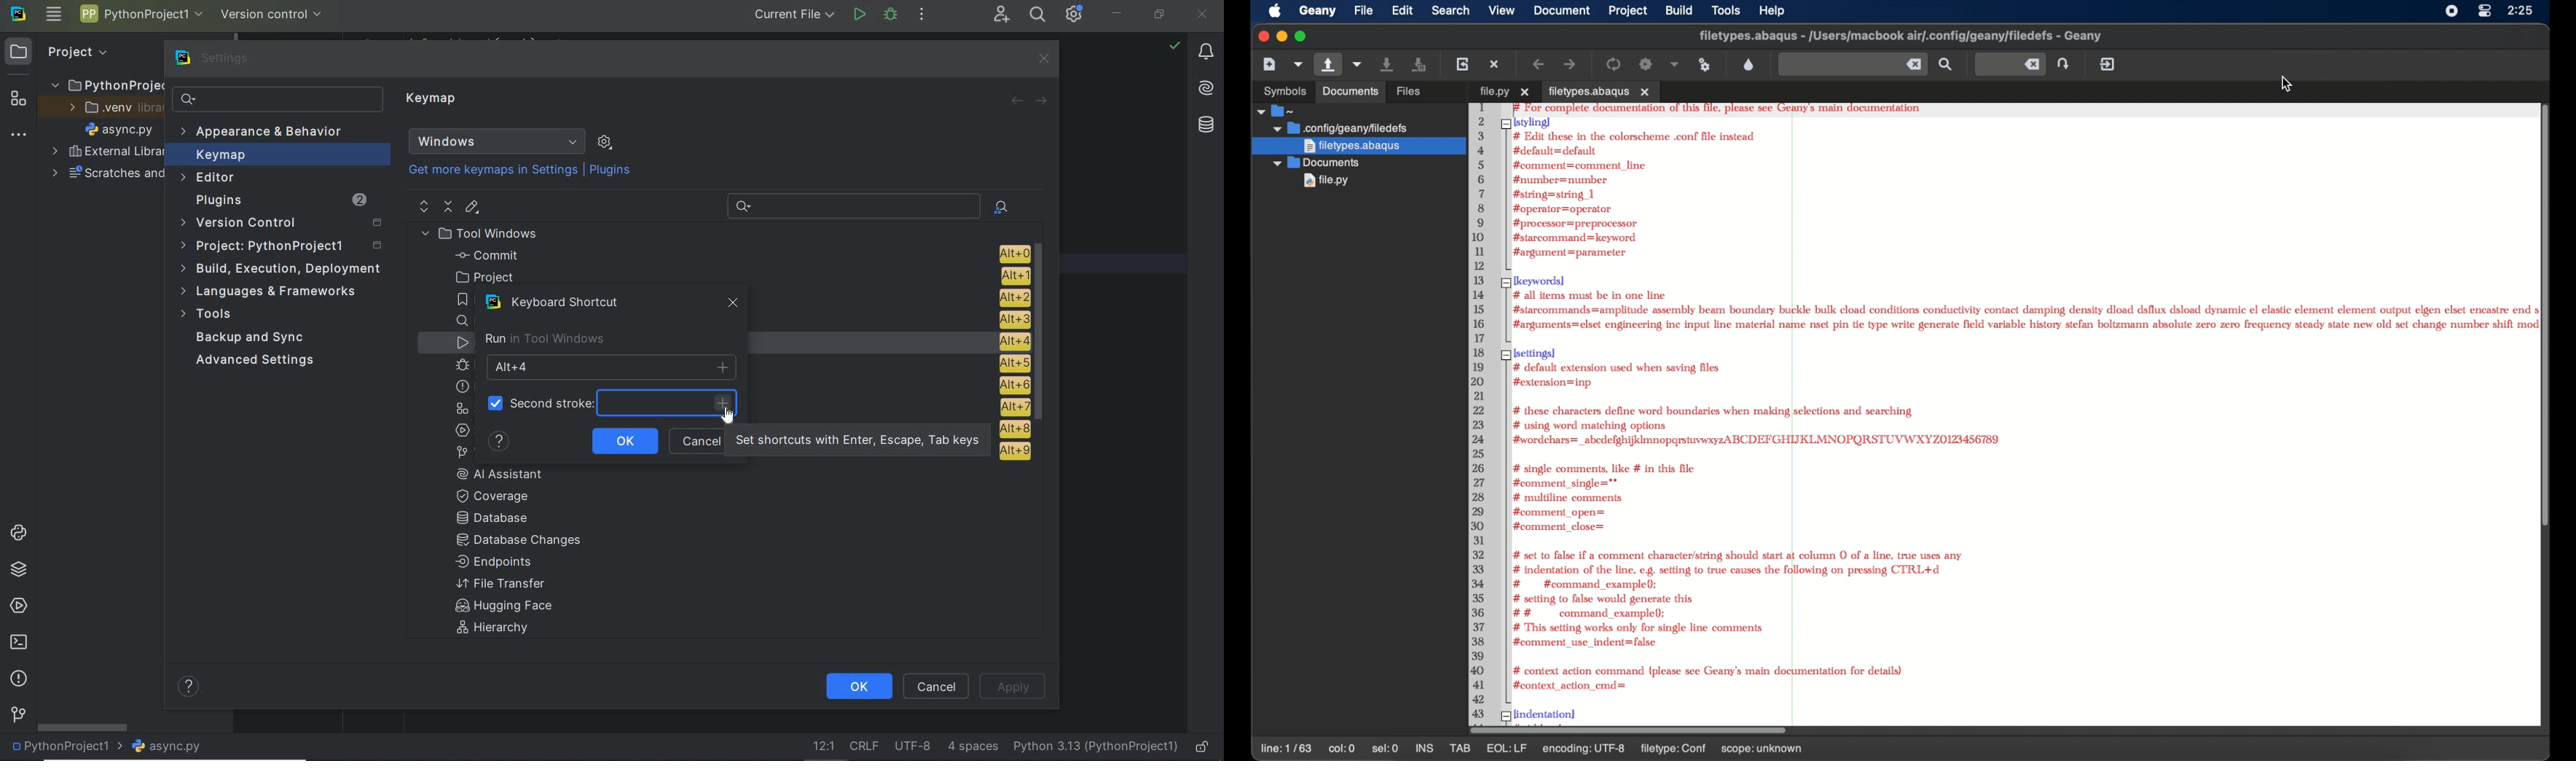  Describe the element at coordinates (272, 13) in the screenshot. I see `version control` at that location.